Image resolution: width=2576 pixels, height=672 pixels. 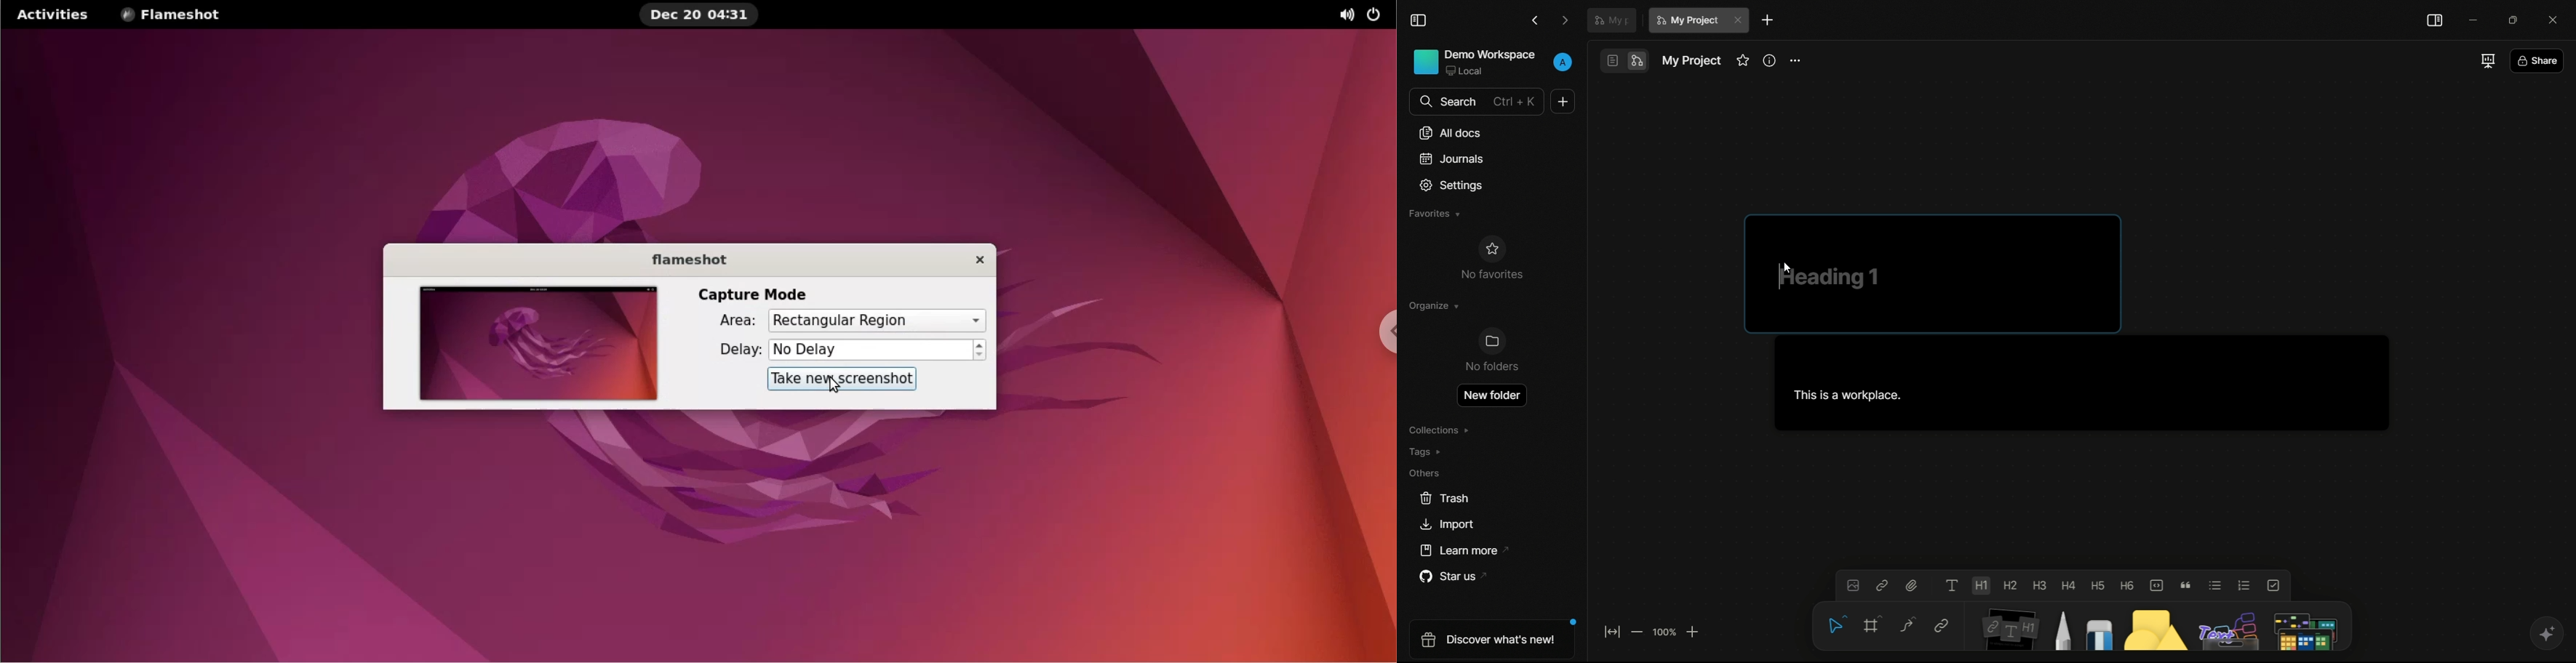 I want to click on back, so click(x=1536, y=20).